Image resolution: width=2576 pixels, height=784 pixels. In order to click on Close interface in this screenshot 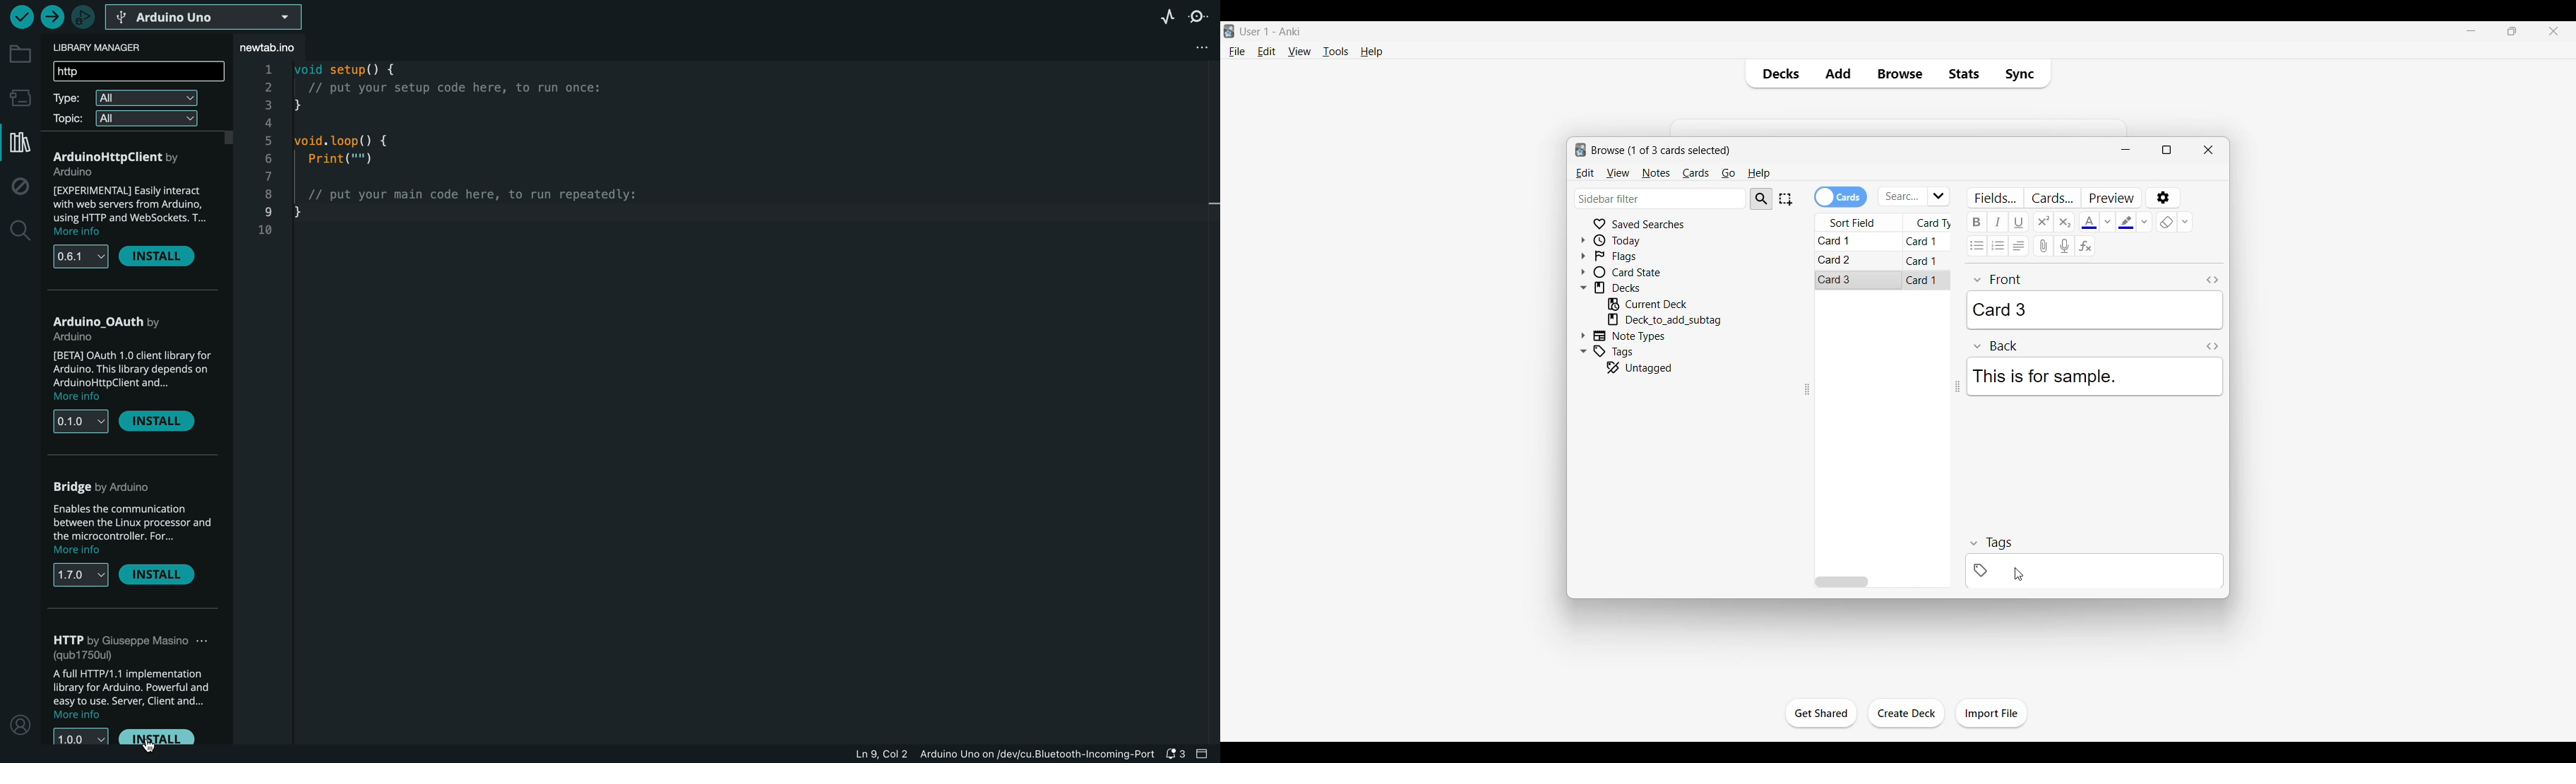, I will do `click(2553, 31)`.